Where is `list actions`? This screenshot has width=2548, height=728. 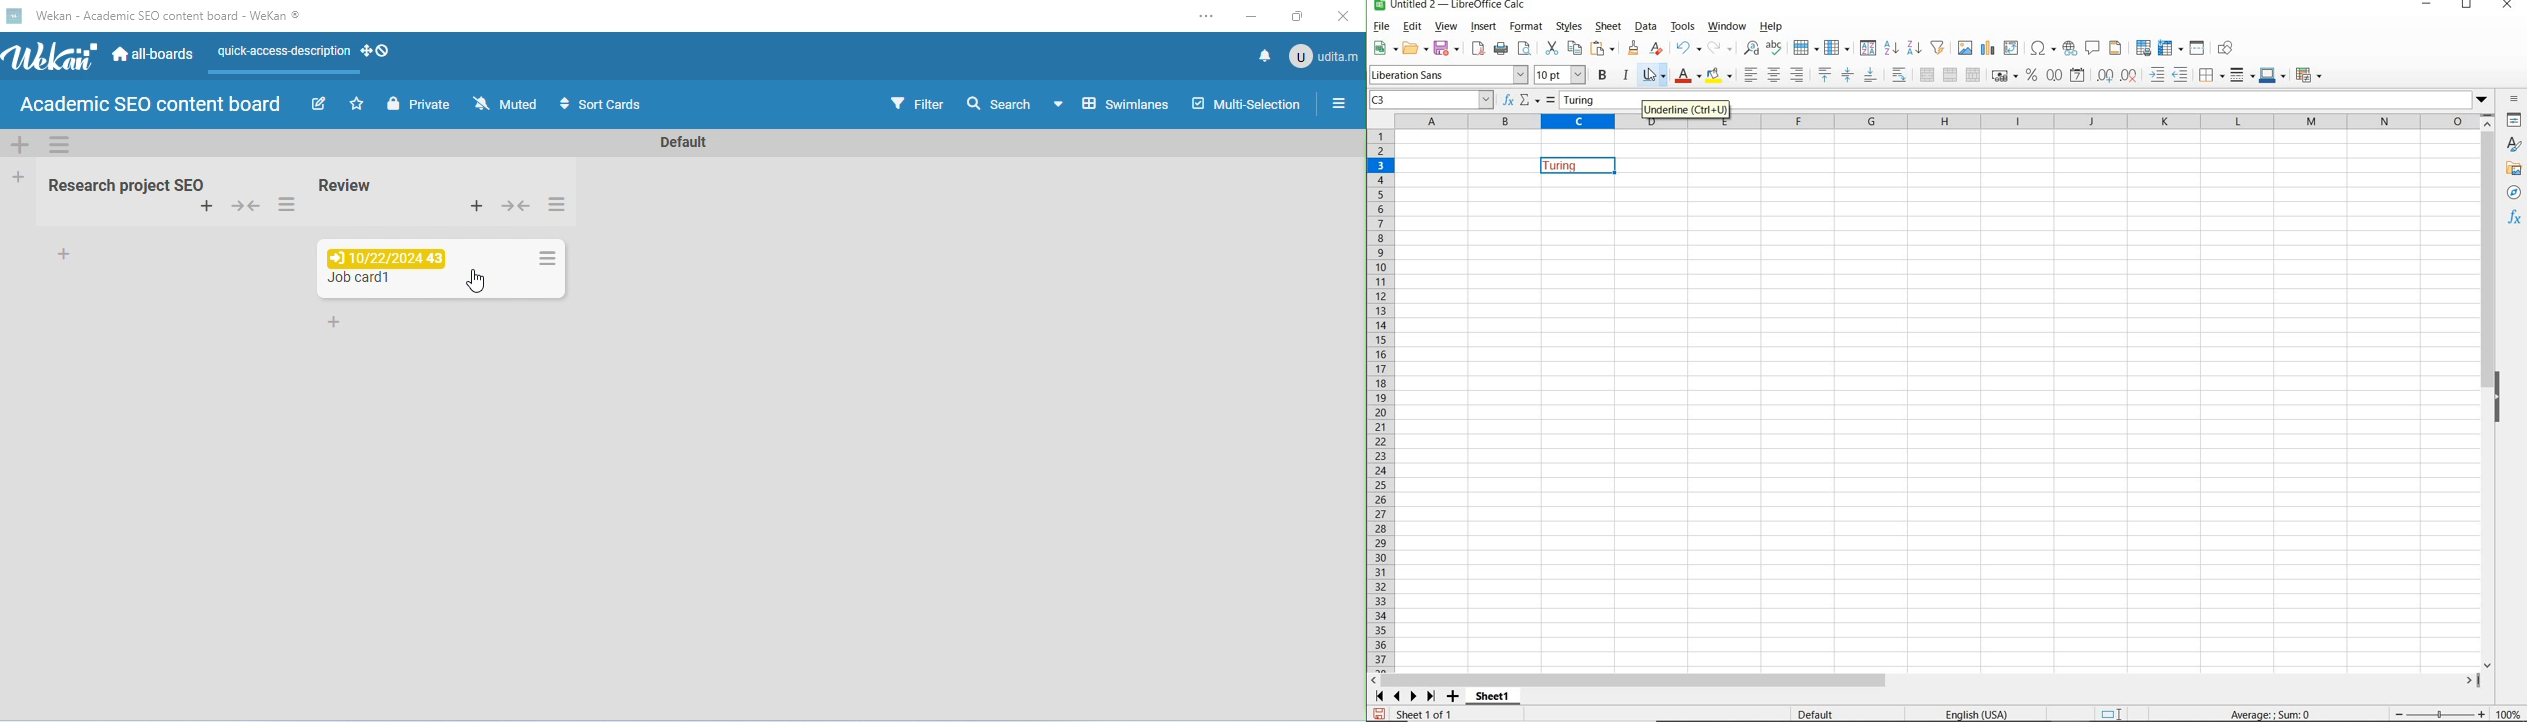
list actions is located at coordinates (557, 204).